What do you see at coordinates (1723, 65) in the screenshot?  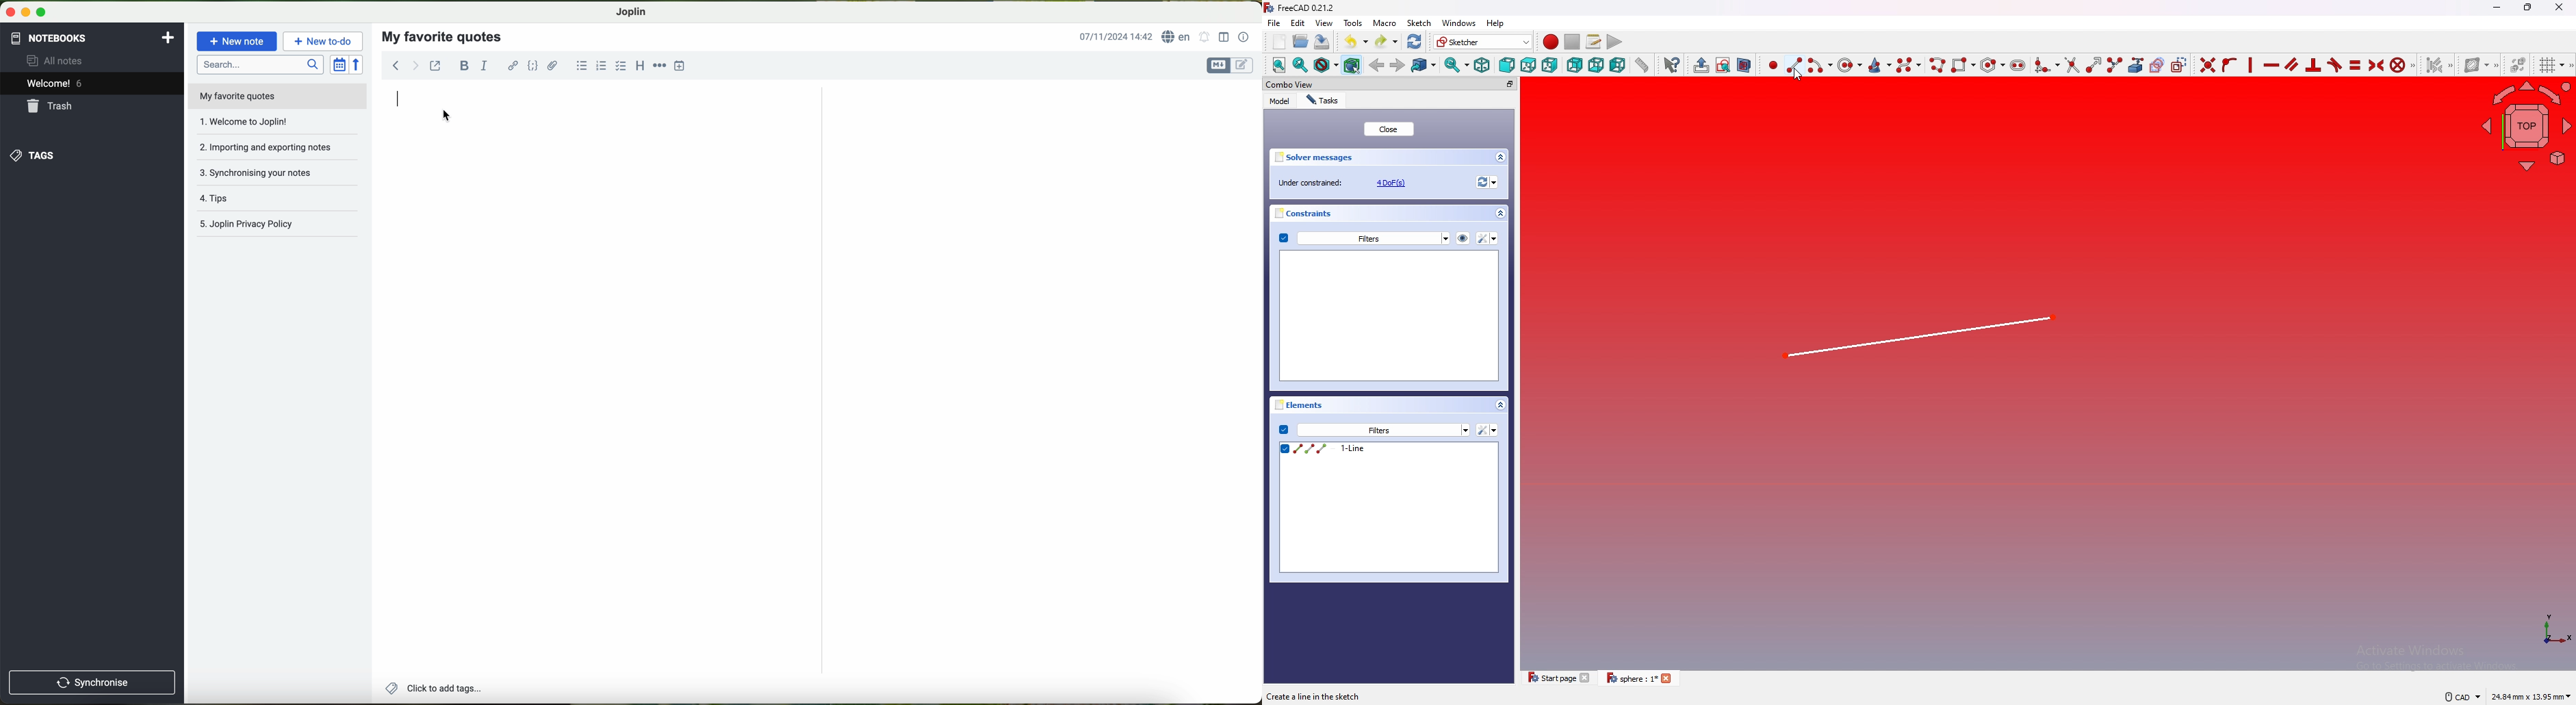 I see `View sketch` at bounding box center [1723, 65].